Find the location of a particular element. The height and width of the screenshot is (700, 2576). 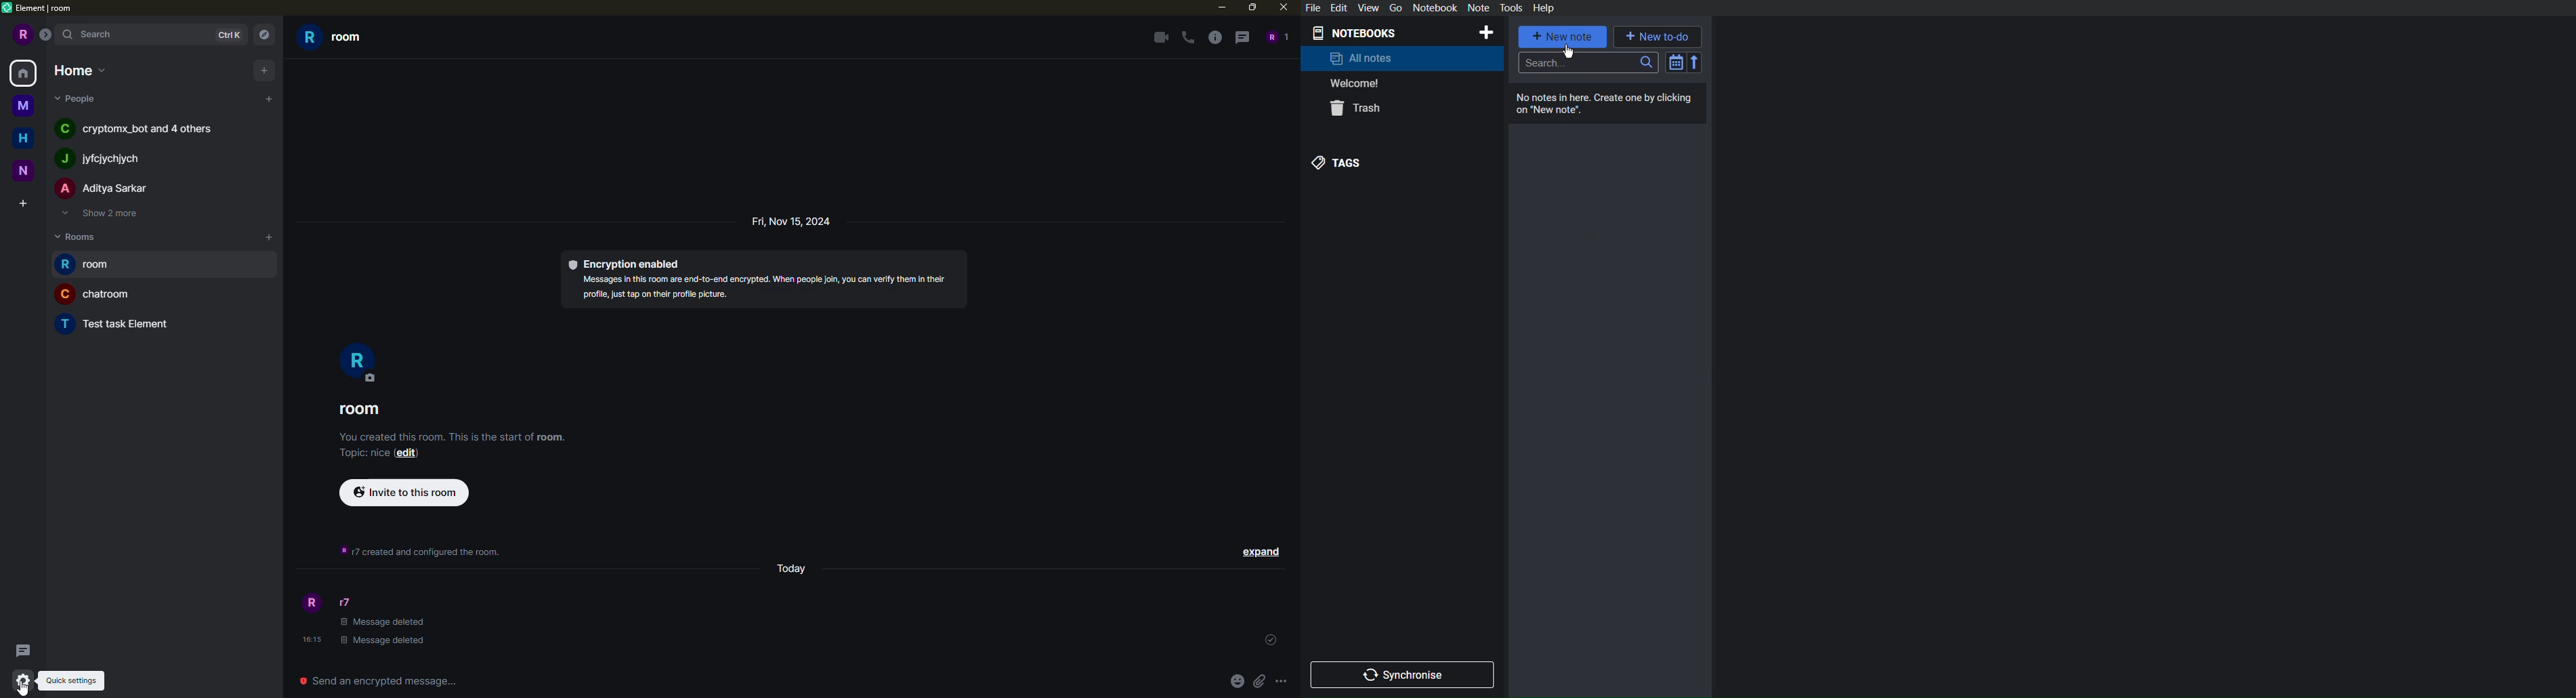

Tools is located at coordinates (1512, 8).